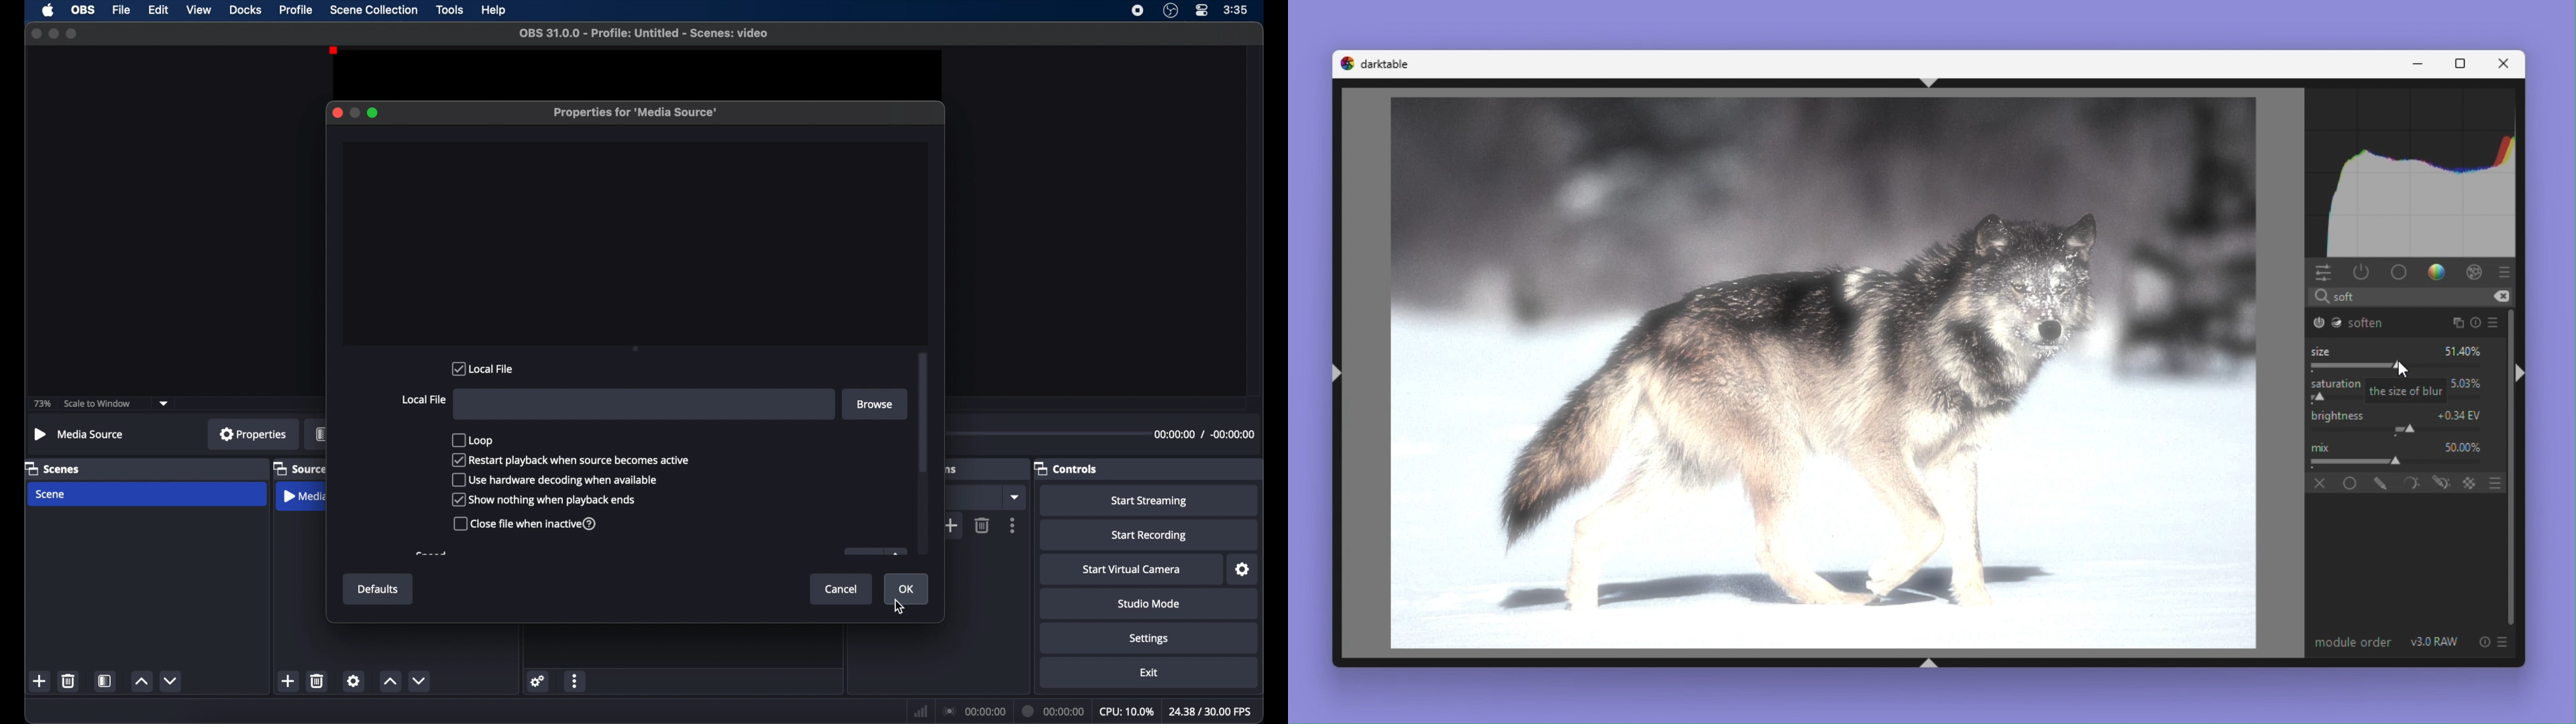 Image resolution: width=2576 pixels, height=728 pixels. I want to click on settings, so click(354, 680).